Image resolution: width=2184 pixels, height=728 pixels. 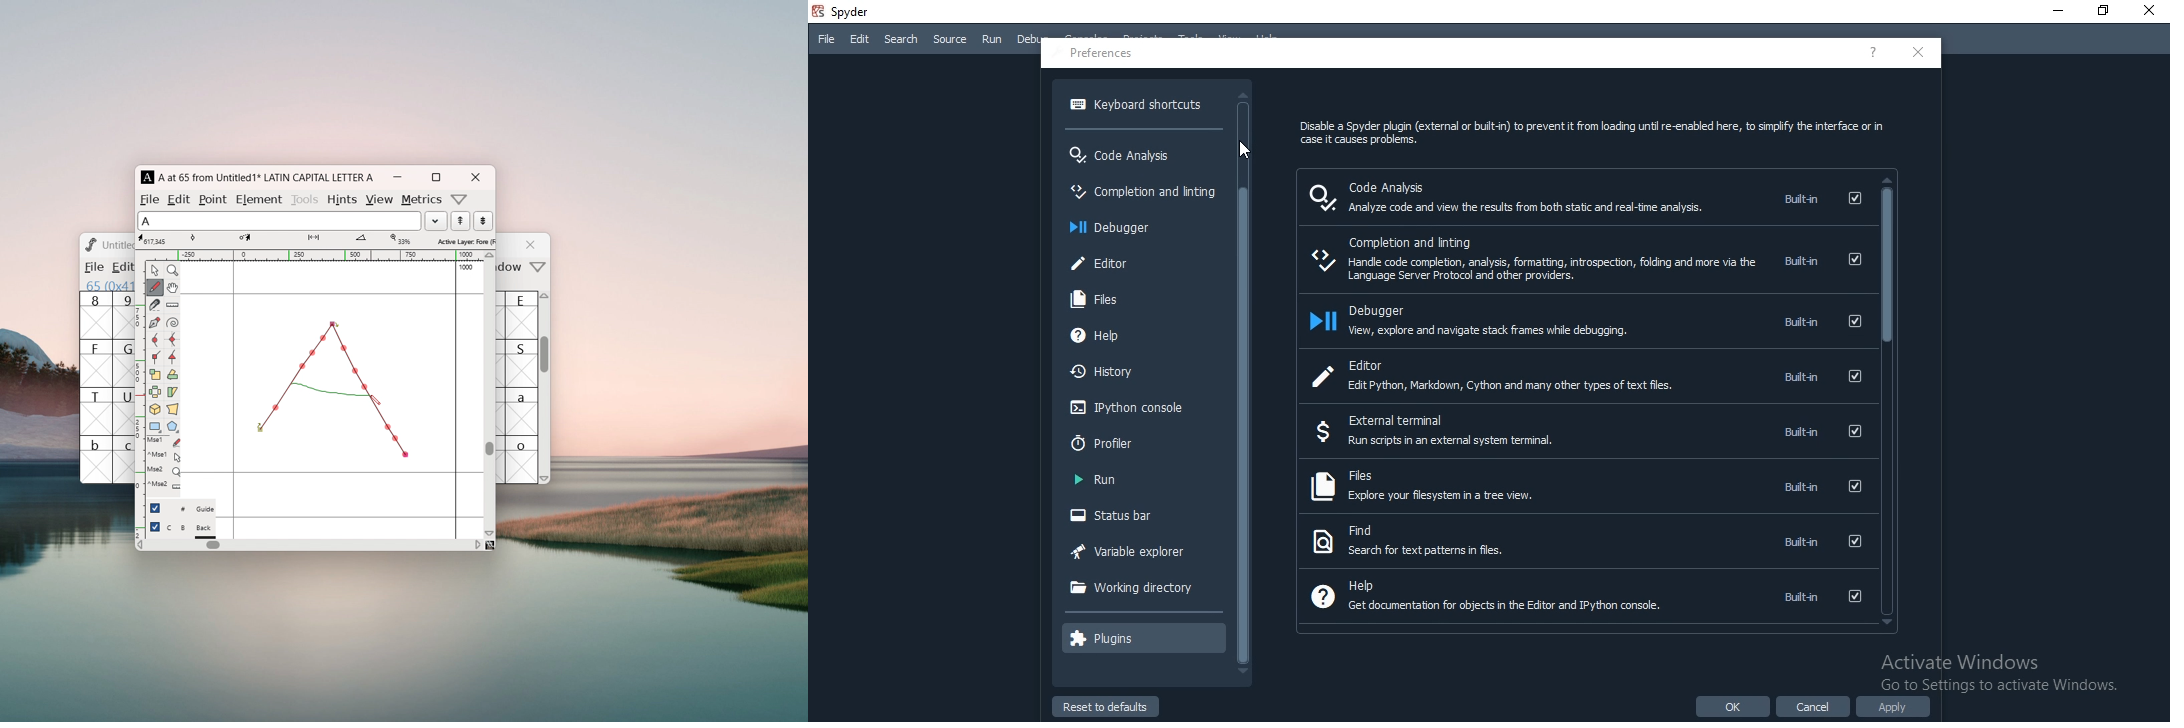 What do you see at coordinates (124, 411) in the screenshot?
I see `U` at bounding box center [124, 411].